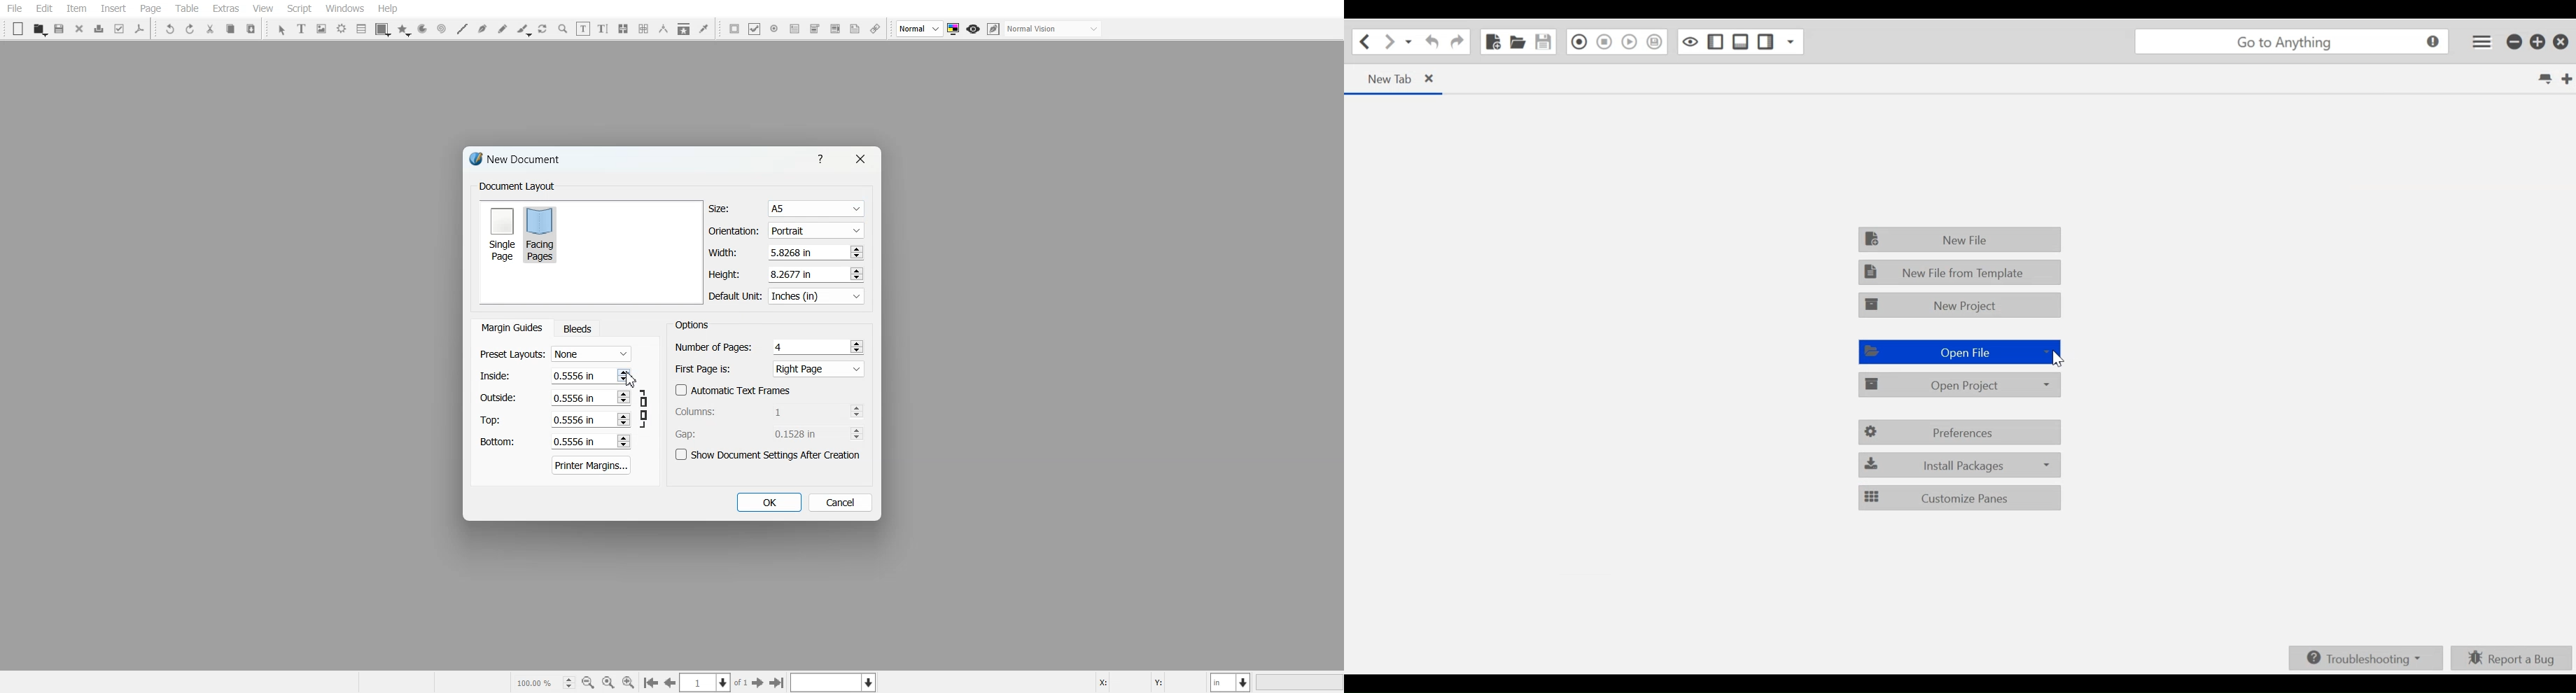 This screenshot has height=700, width=2576. Describe the element at coordinates (920, 29) in the screenshot. I see `Select image preview Quality` at that location.